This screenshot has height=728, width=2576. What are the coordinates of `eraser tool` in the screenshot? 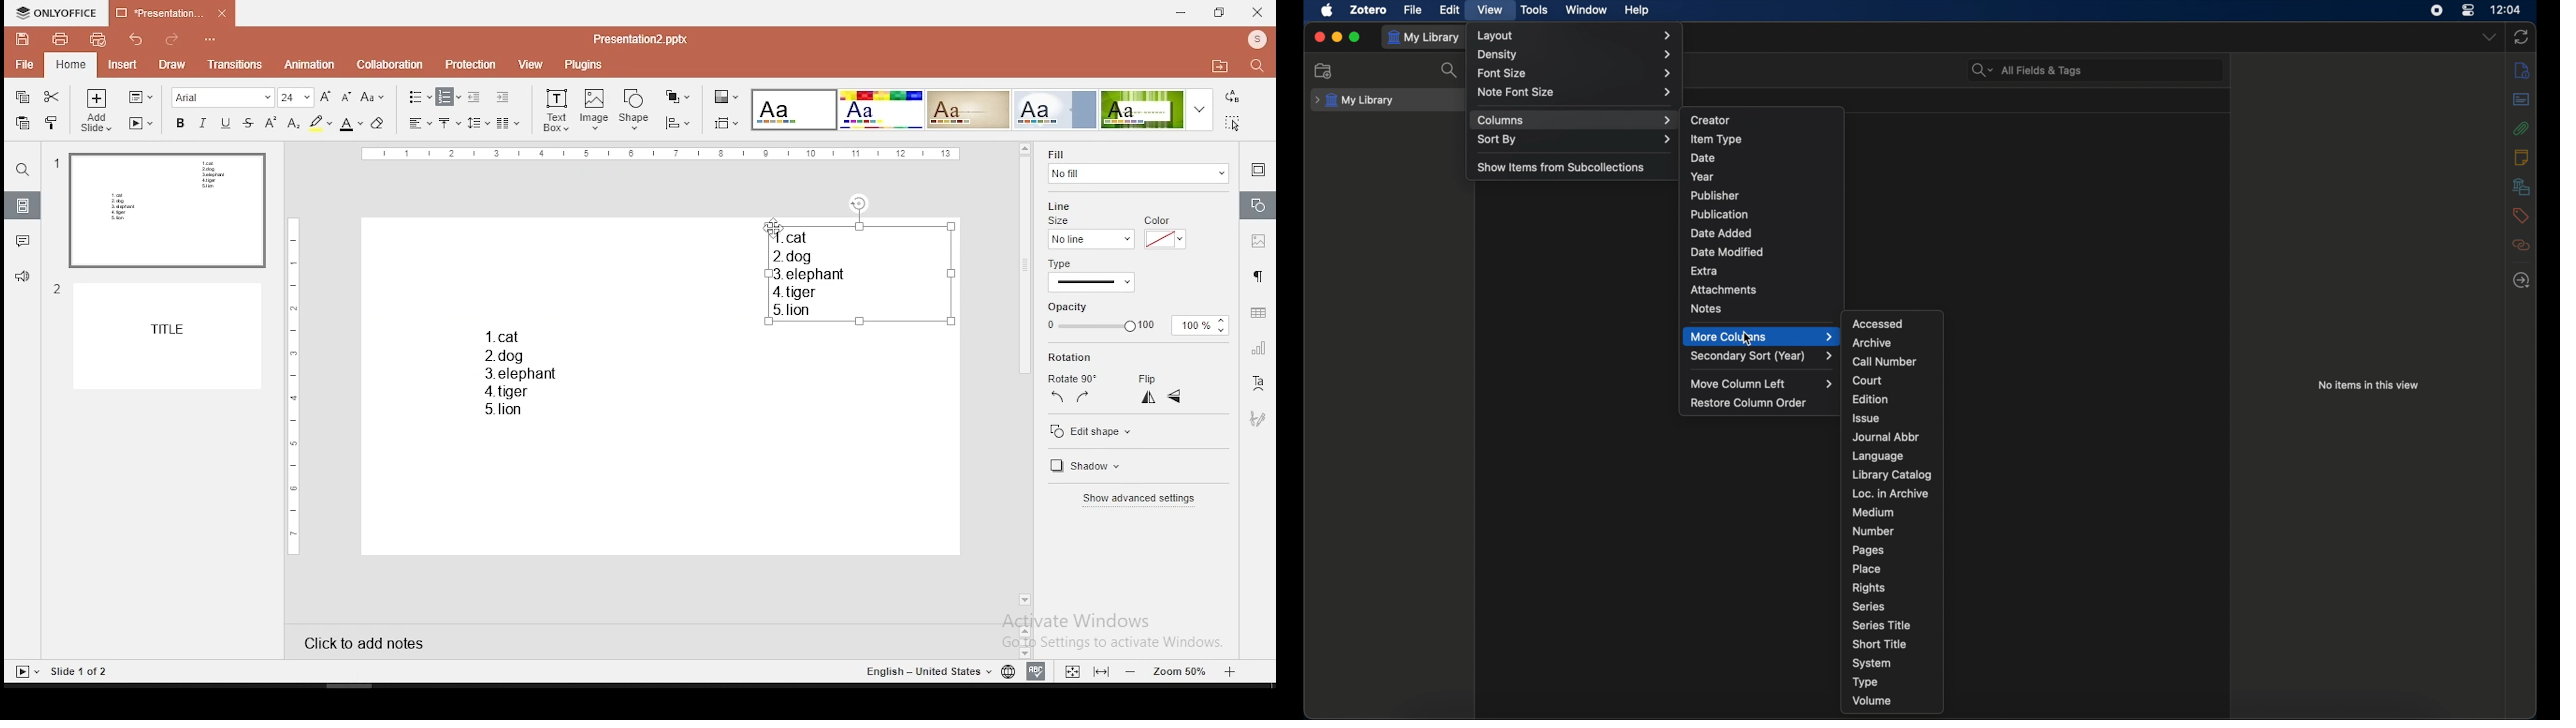 It's located at (380, 123).